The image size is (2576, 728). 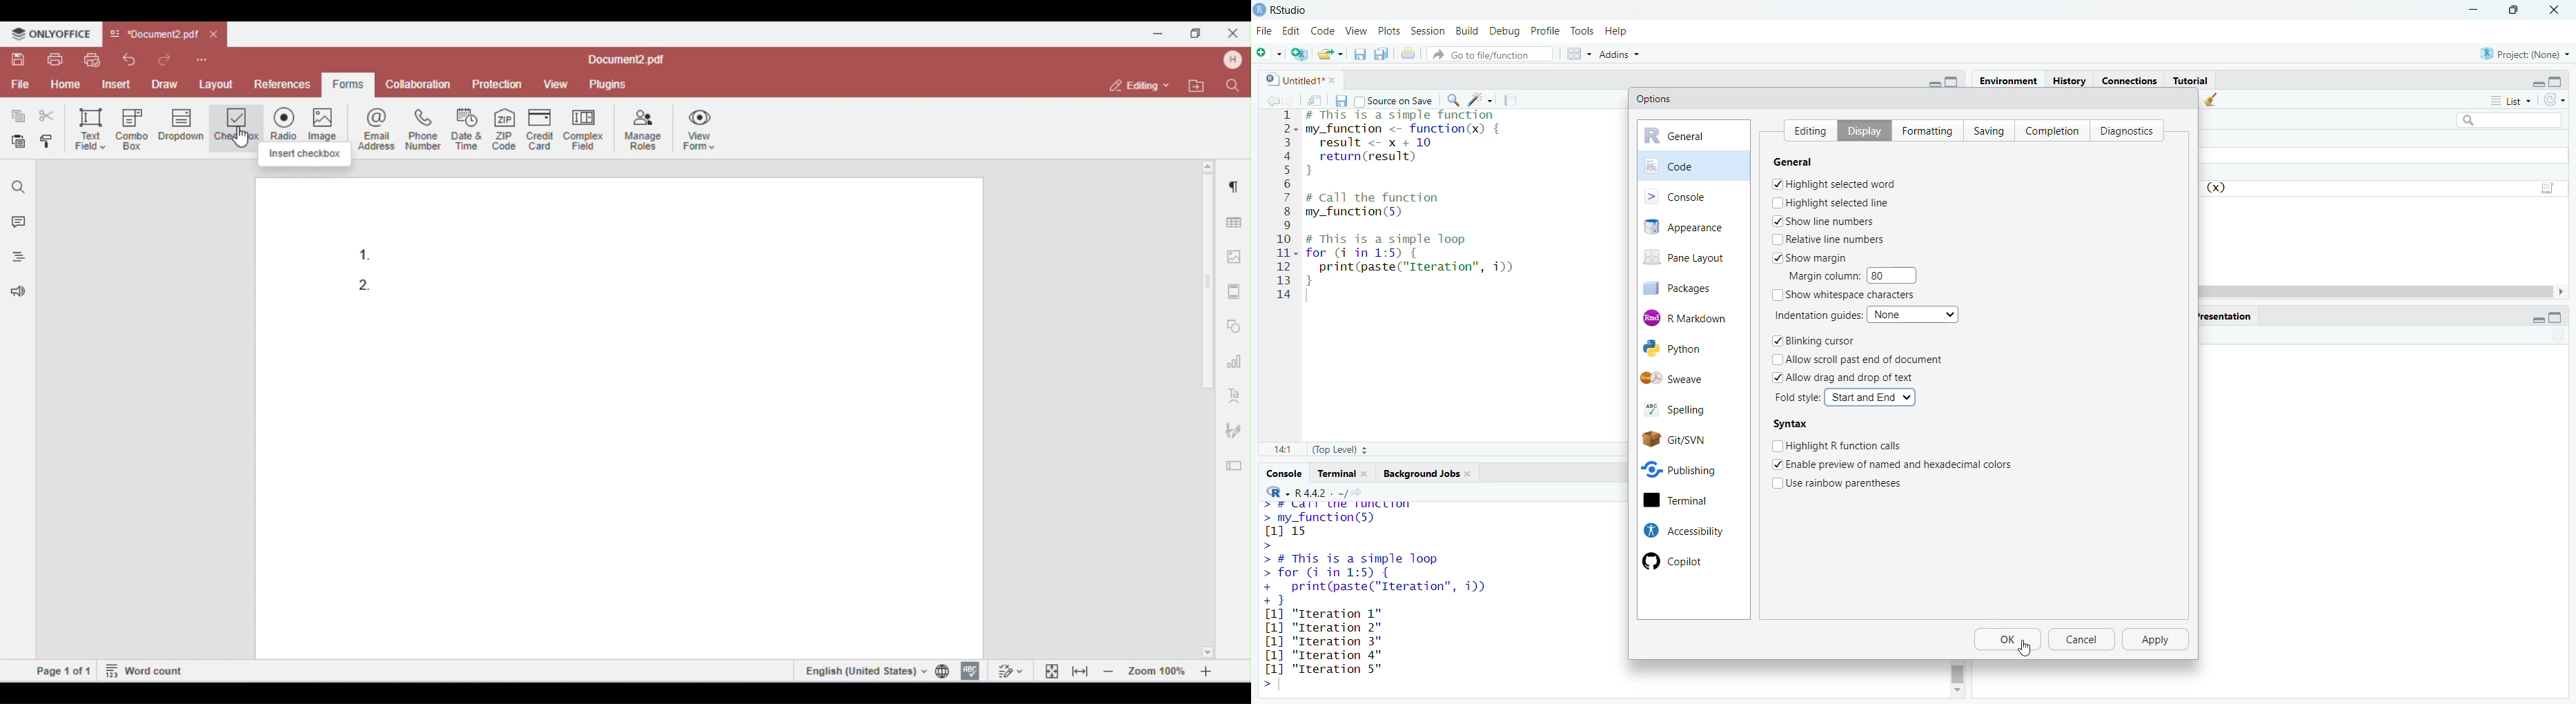 What do you see at coordinates (2561, 101) in the screenshot?
I see `refresh the list of objects in the environment` at bounding box center [2561, 101].